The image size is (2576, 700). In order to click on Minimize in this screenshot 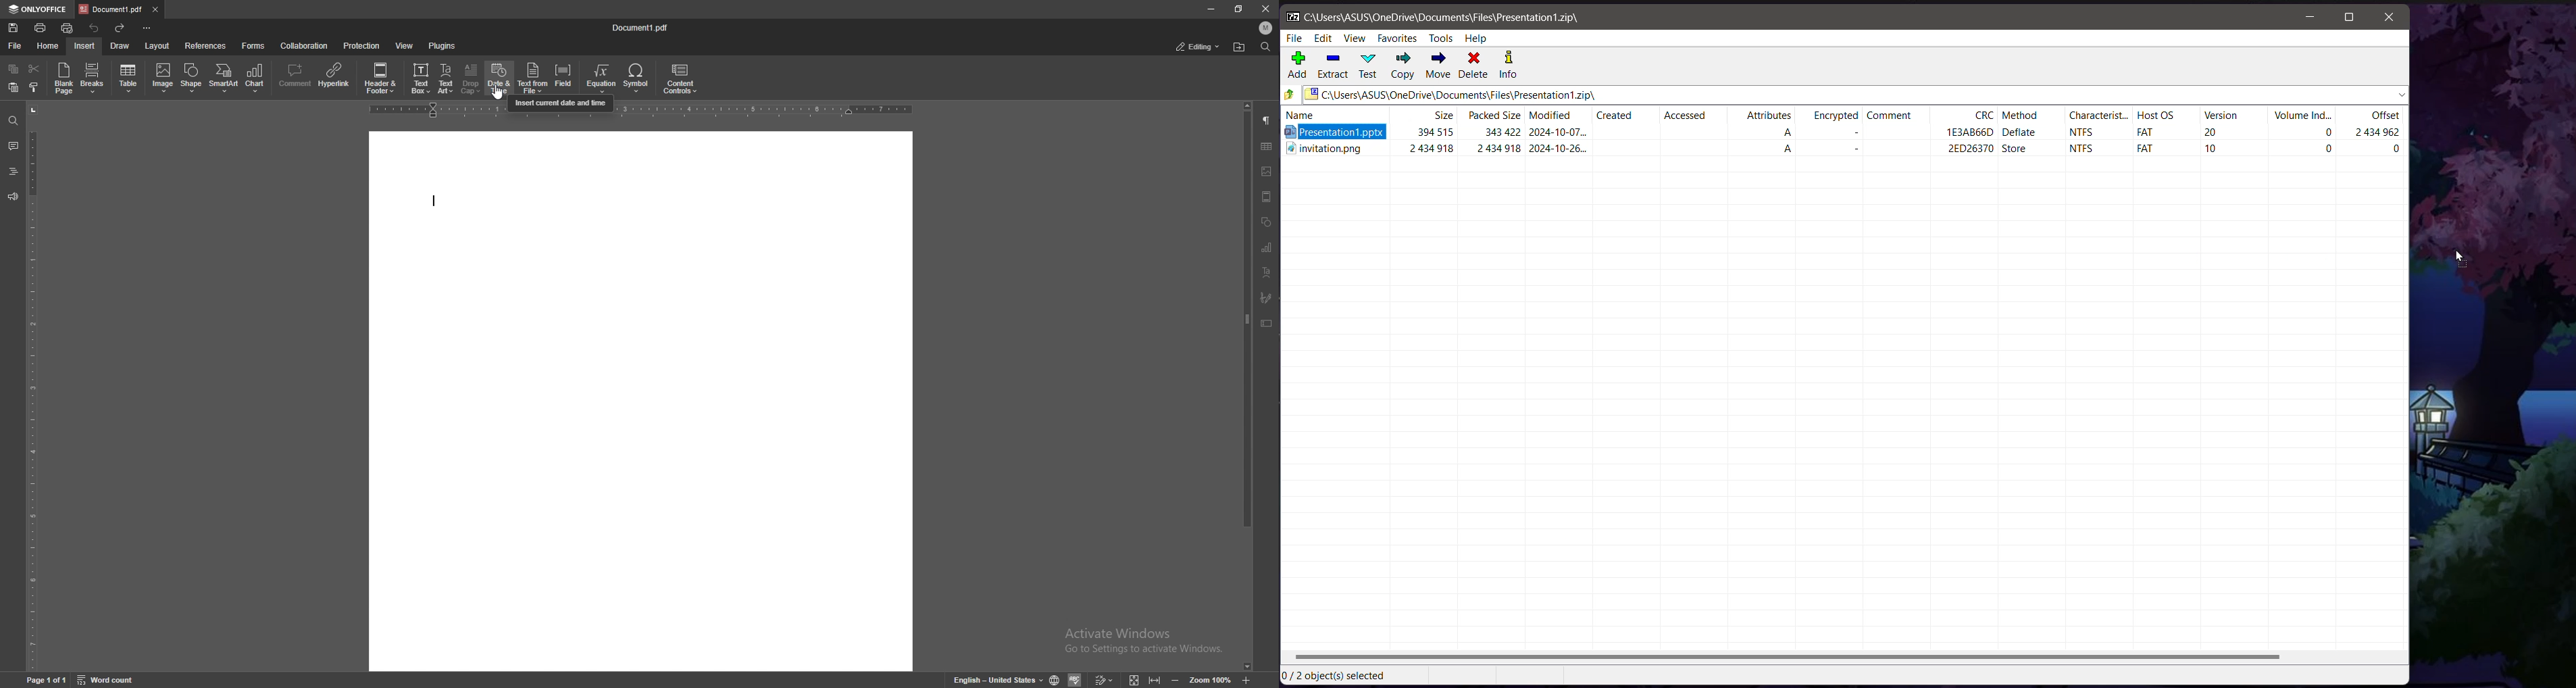, I will do `click(2313, 17)`.